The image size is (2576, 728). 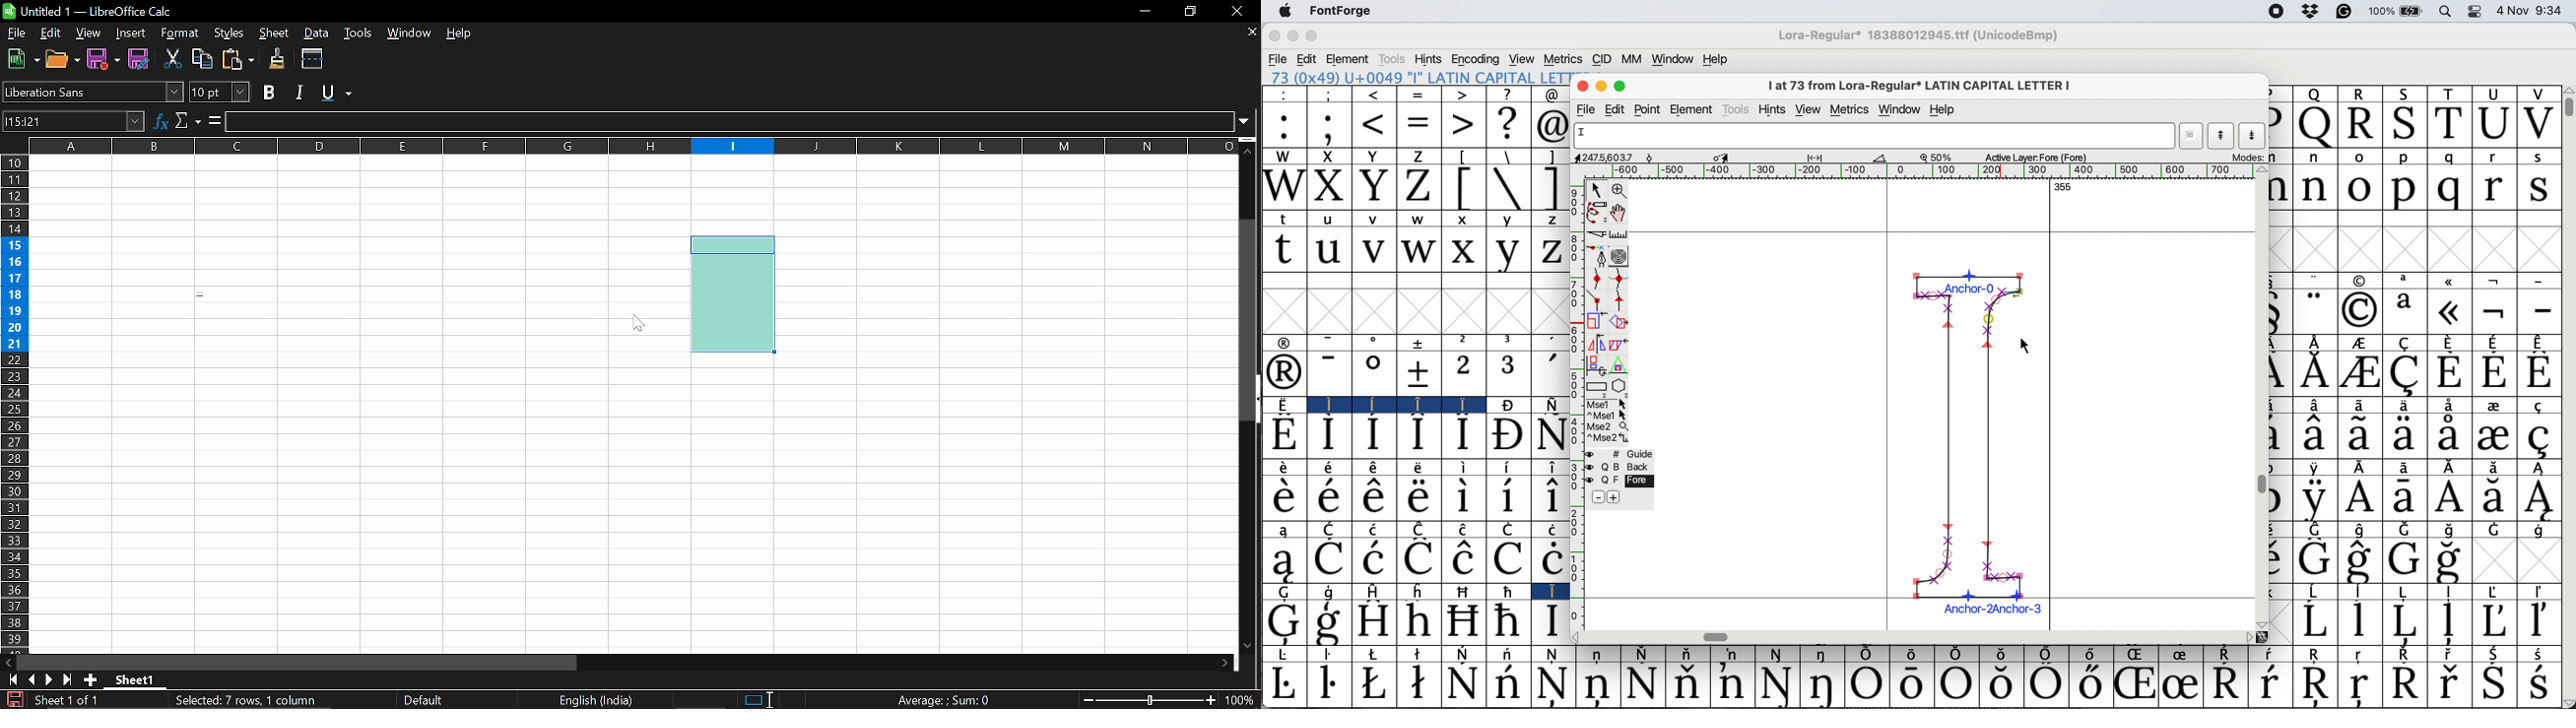 What do you see at coordinates (2496, 311) in the screenshot?
I see `Symbol` at bounding box center [2496, 311].